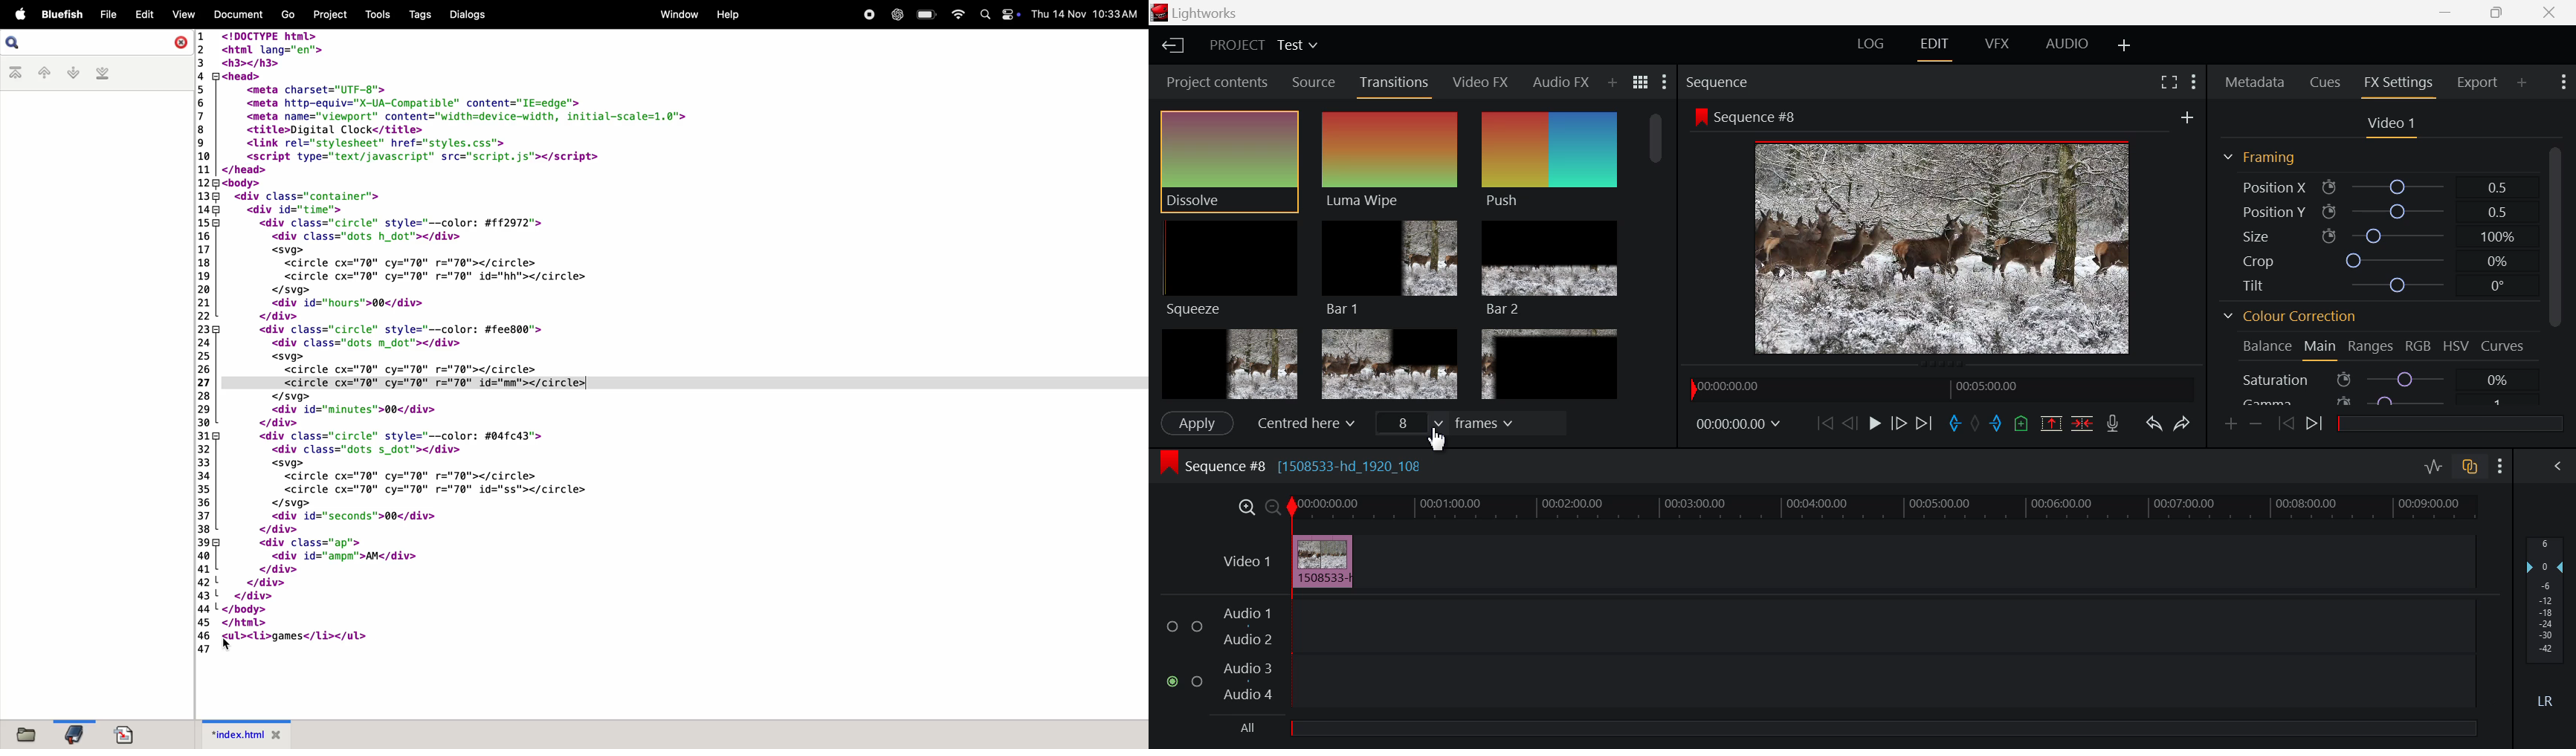 The width and height of the screenshot is (2576, 756). What do you see at coordinates (2499, 13) in the screenshot?
I see `Minimize` at bounding box center [2499, 13].